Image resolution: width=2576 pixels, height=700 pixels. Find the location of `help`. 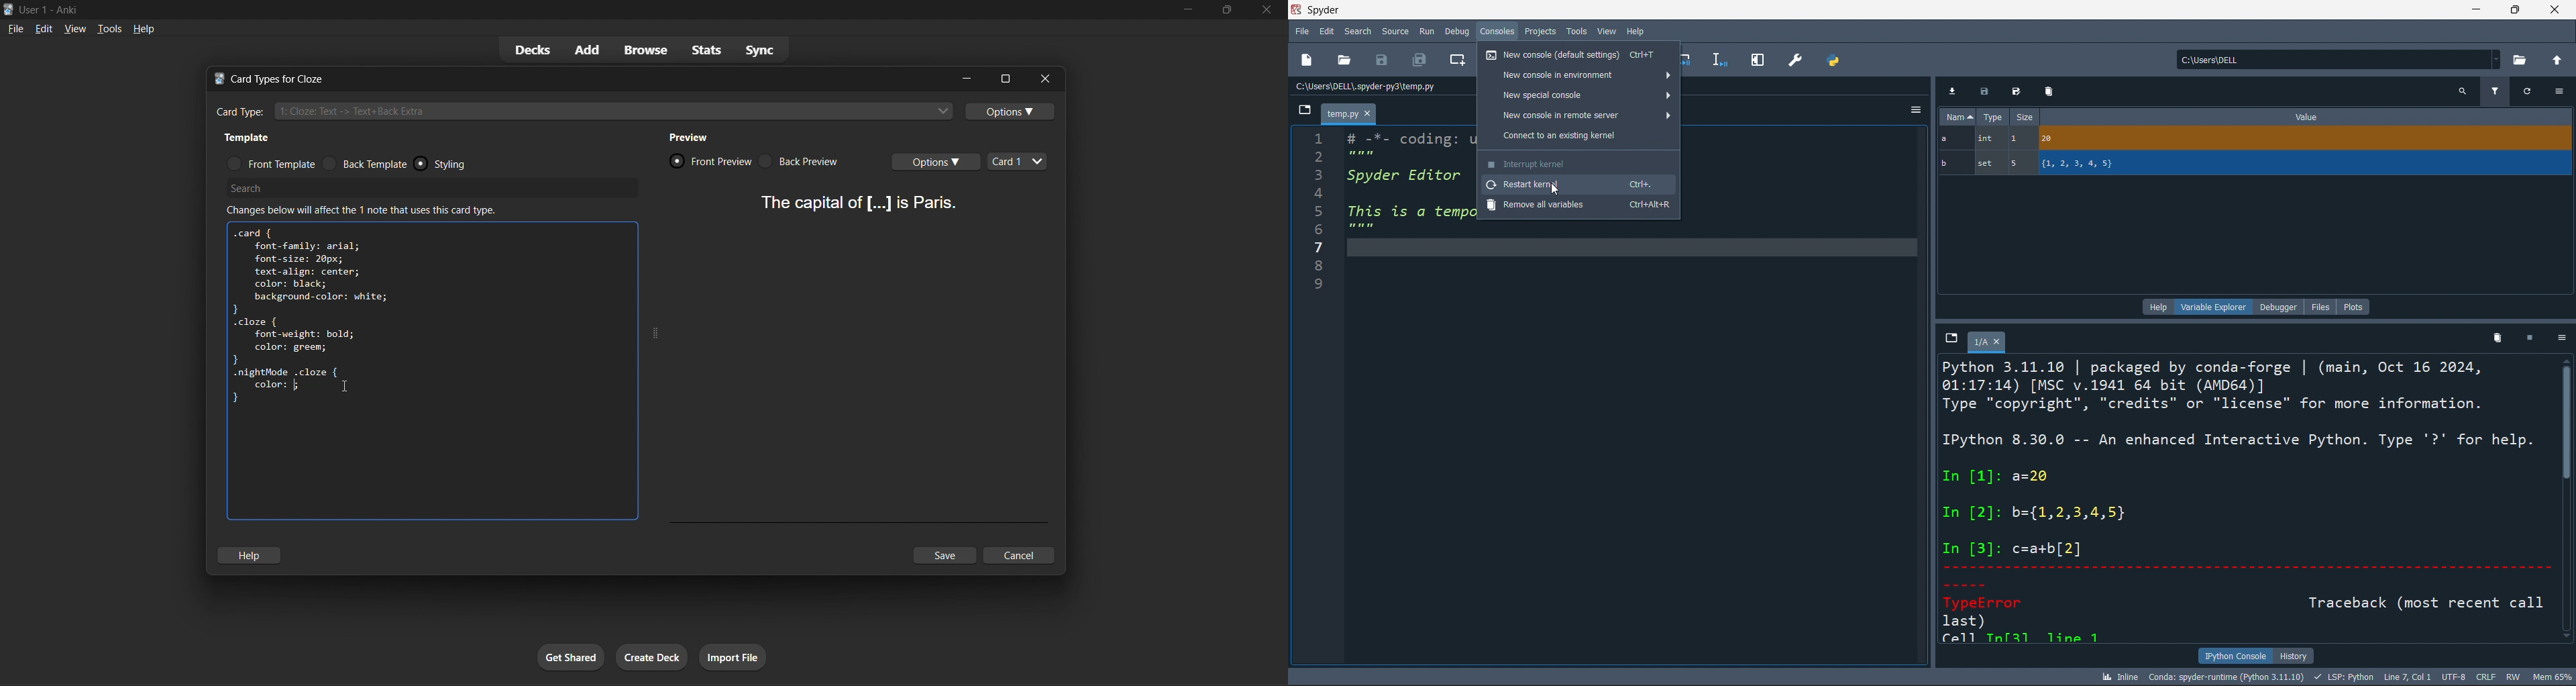

help is located at coordinates (250, 556).